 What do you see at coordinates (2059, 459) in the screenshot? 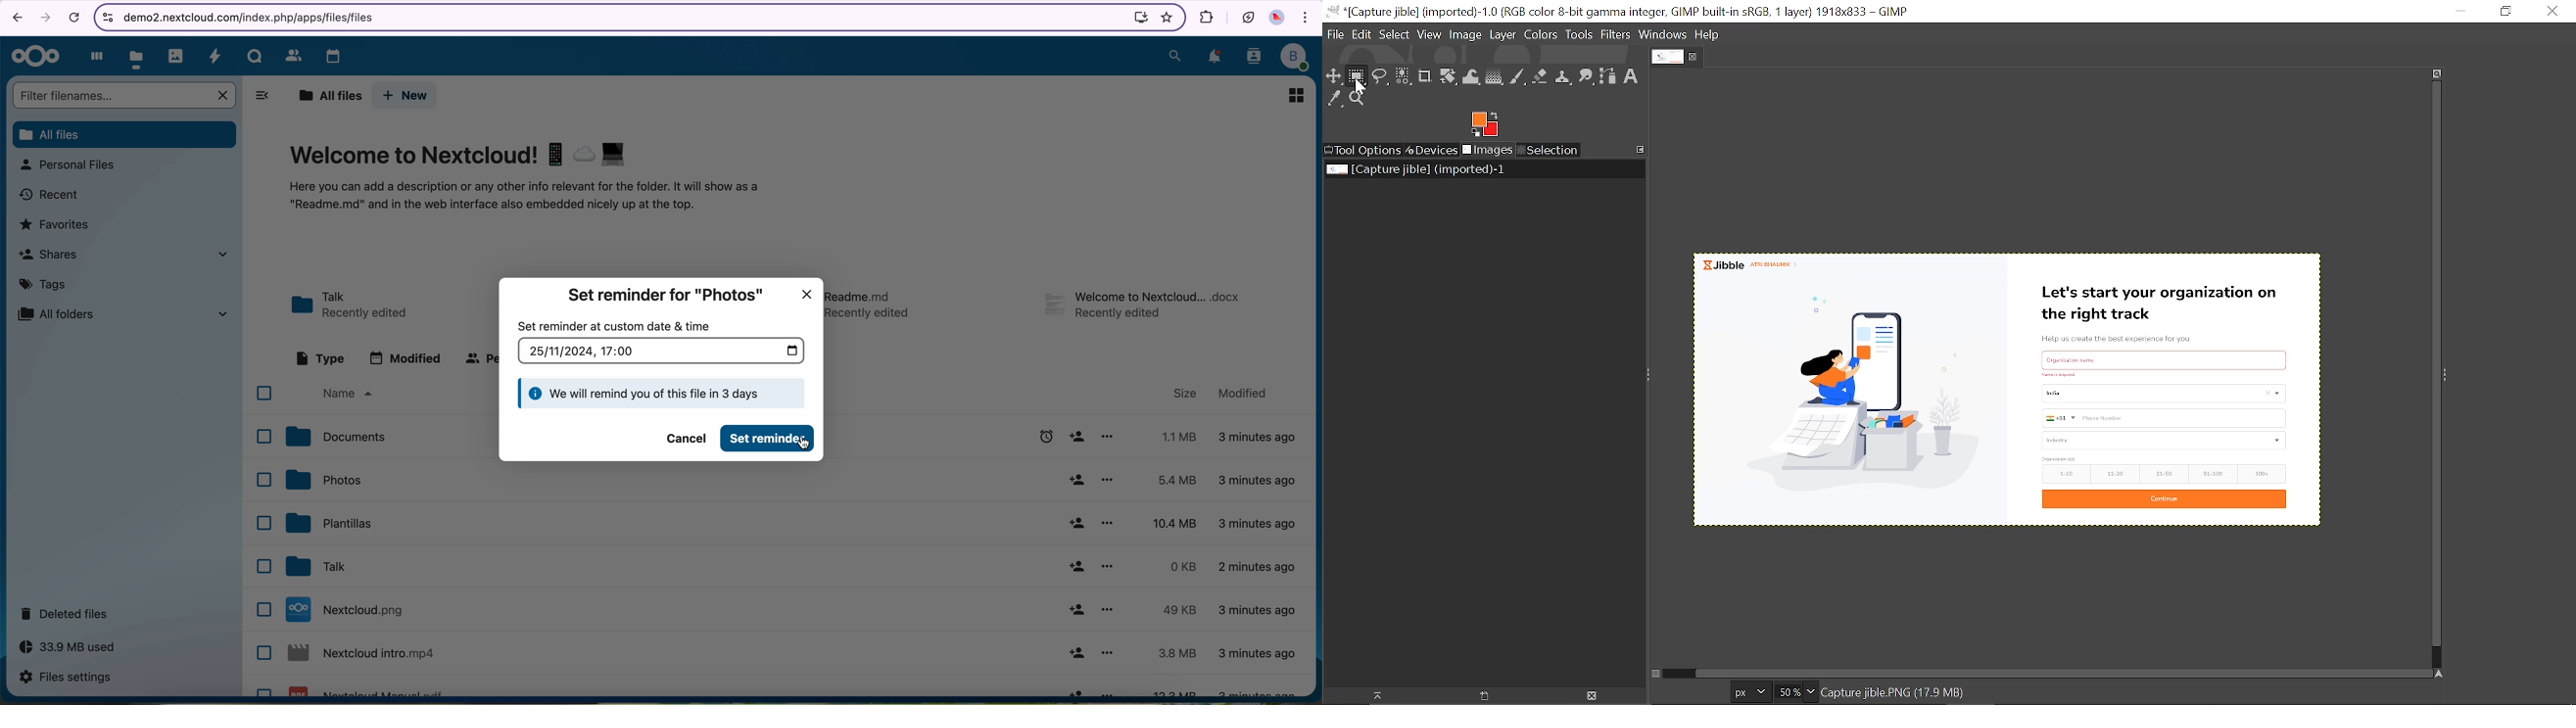
I see `size` at bounding box center [2059, 459].